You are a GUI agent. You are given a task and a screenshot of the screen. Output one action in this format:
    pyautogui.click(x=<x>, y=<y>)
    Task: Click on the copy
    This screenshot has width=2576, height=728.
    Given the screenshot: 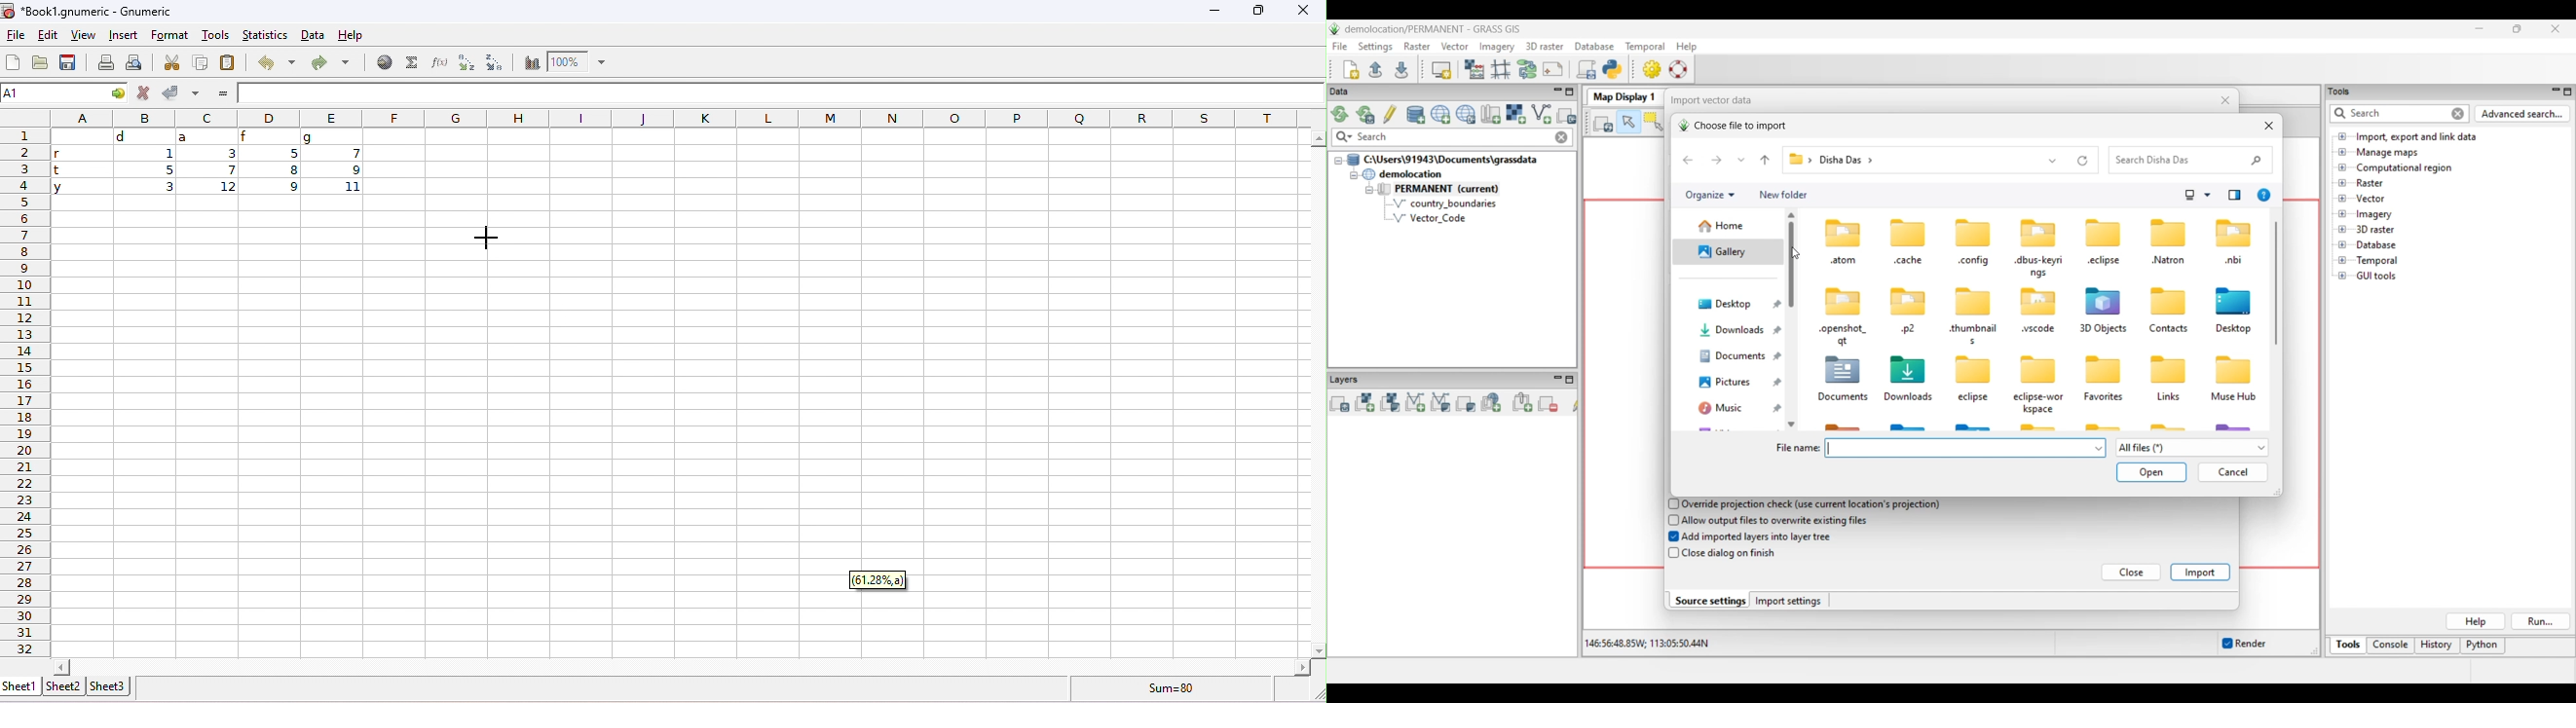 What is the action you would take?
    pyautogui.click(x=198, y=62)
    